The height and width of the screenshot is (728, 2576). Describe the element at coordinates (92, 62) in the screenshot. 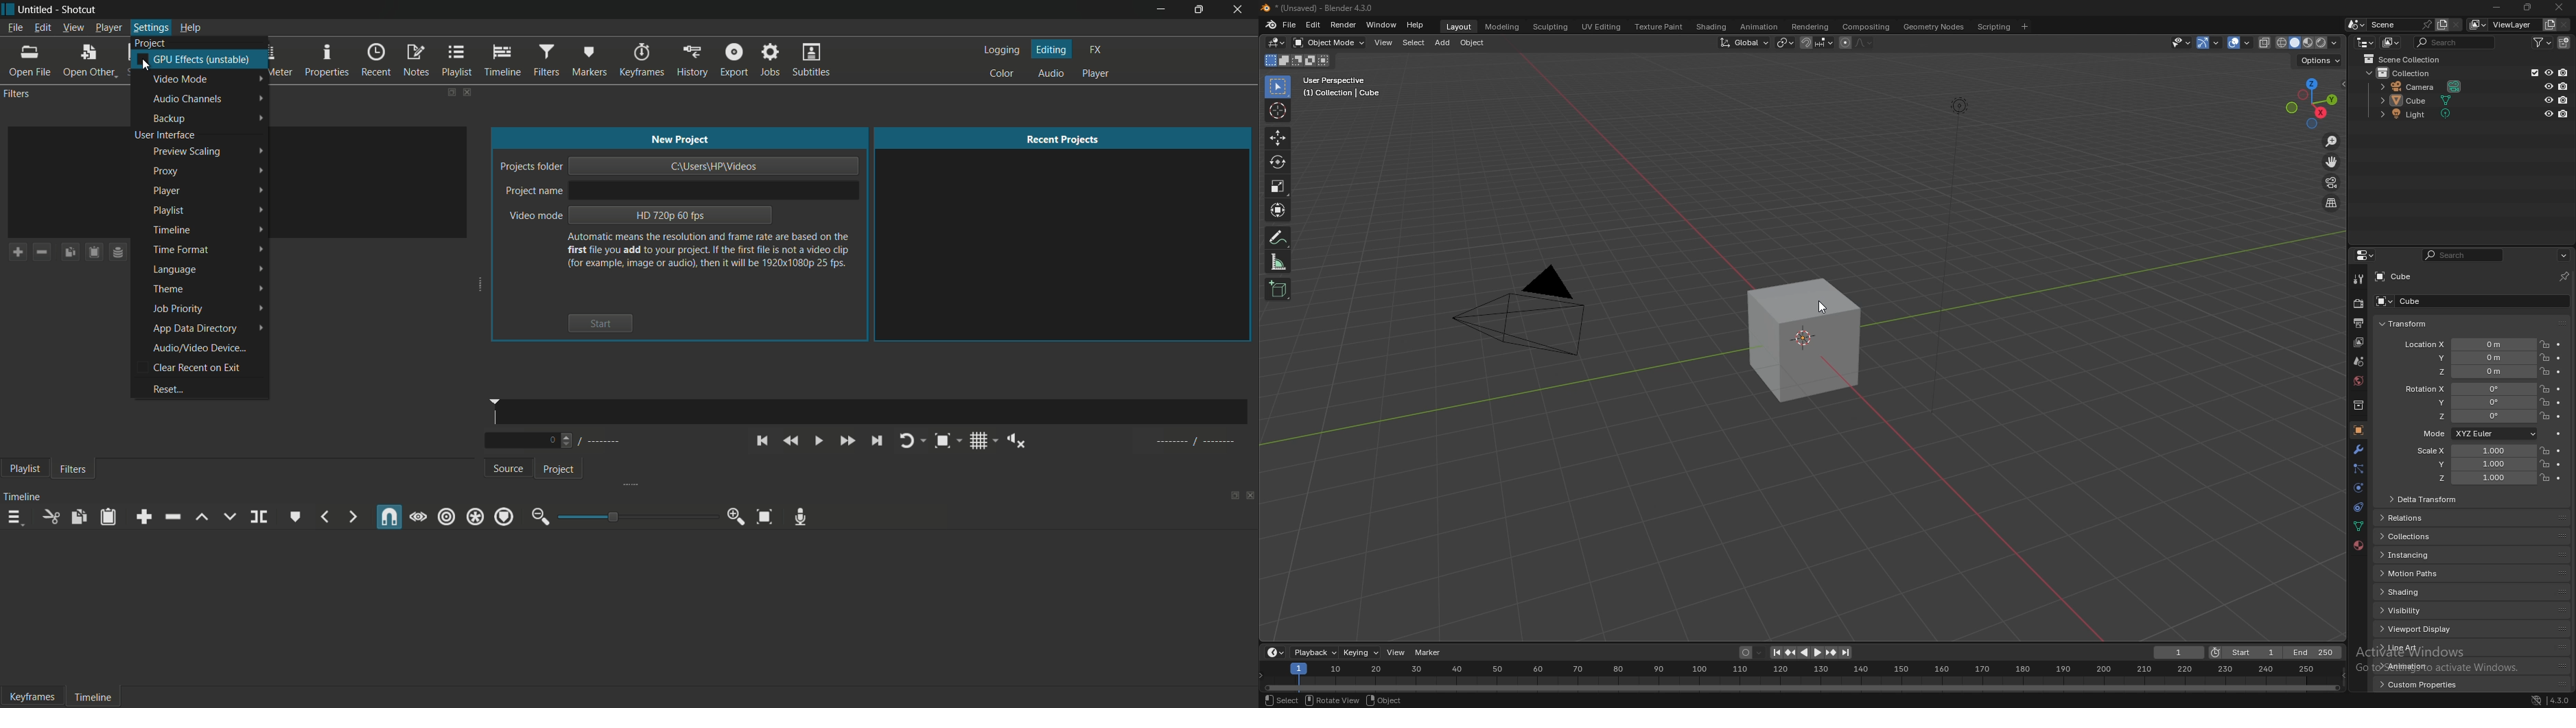

I see `open other` at that location.